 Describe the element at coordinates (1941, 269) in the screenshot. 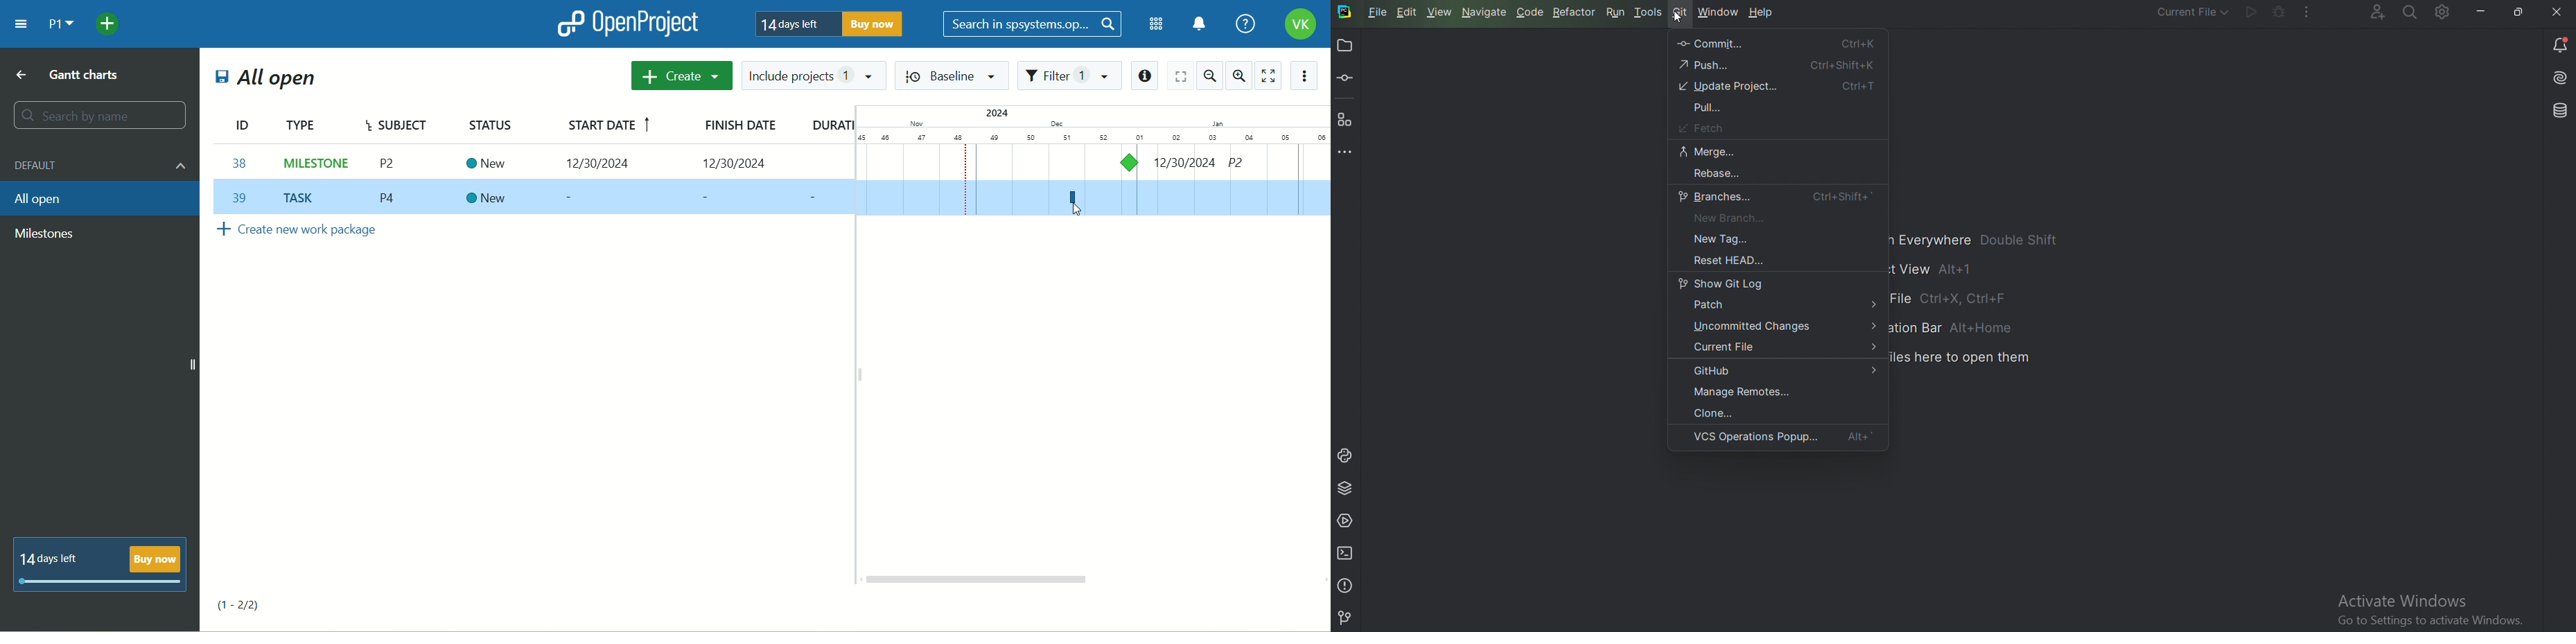

I see `Project view` at that location.